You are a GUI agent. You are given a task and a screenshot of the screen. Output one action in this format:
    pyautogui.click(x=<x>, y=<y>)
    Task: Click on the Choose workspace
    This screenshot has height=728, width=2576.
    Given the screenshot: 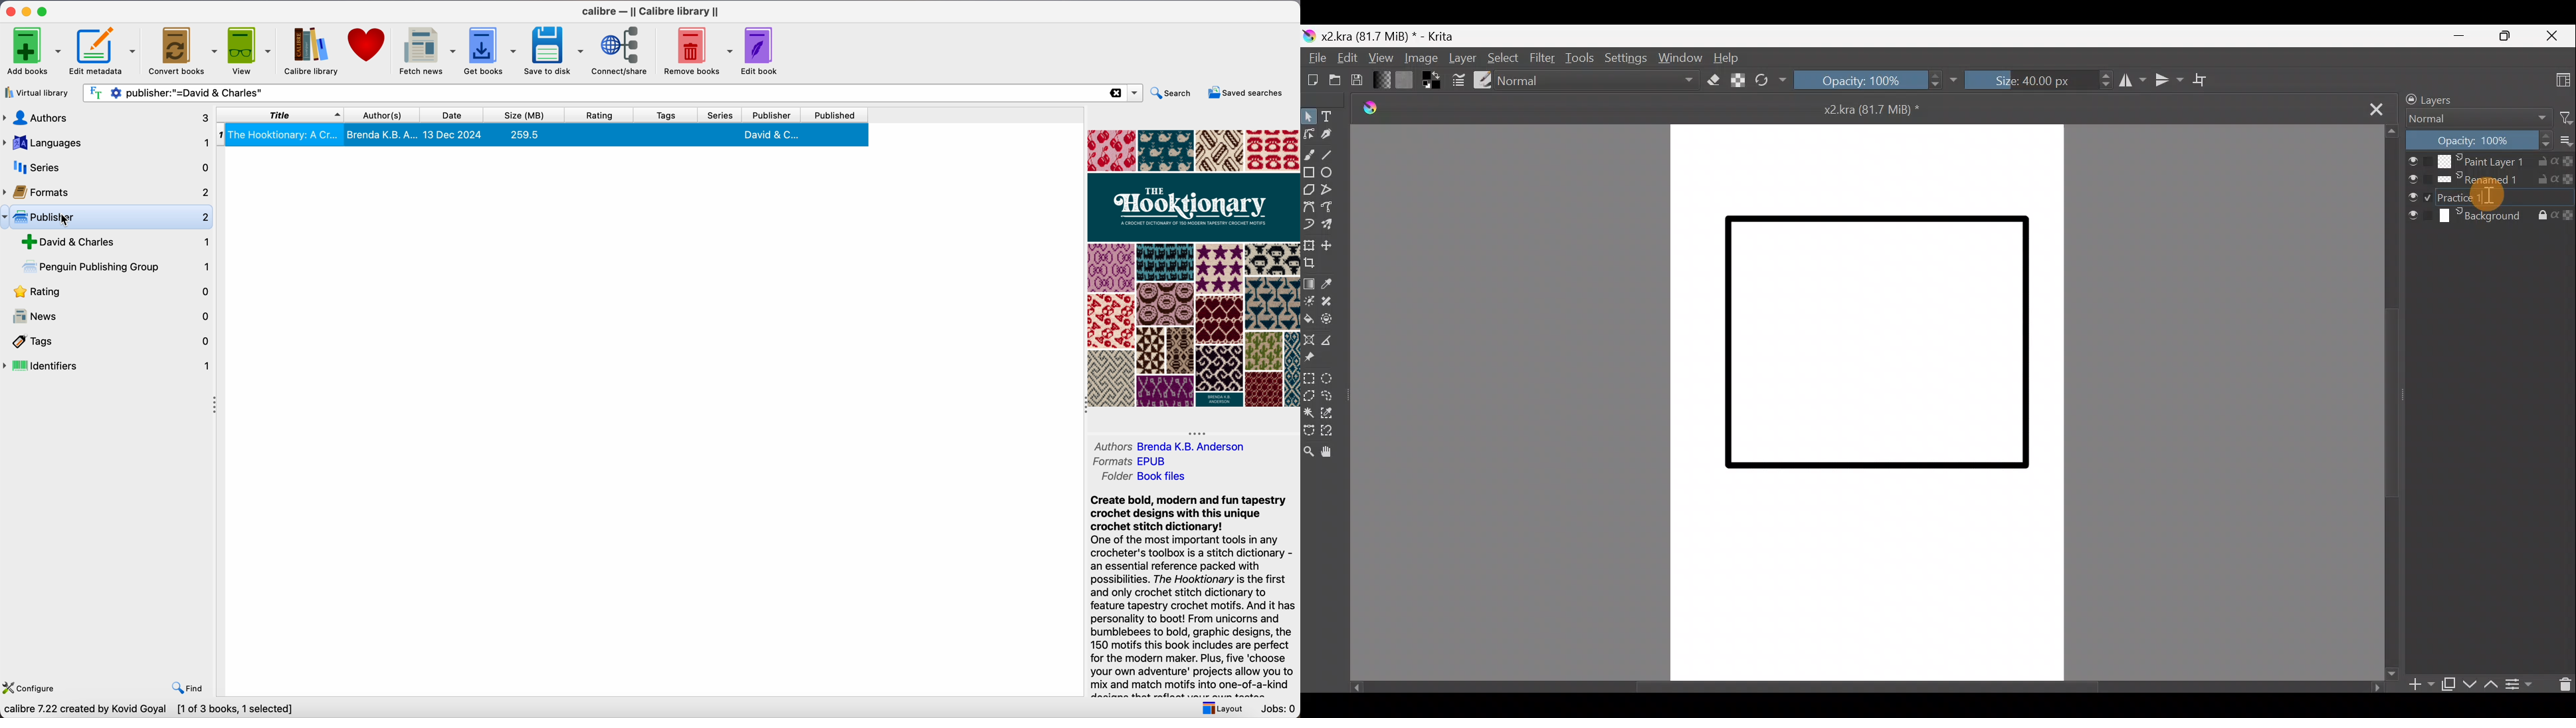 What is the action you would take?
    pyautogui.click(x=2553, y=79)
    